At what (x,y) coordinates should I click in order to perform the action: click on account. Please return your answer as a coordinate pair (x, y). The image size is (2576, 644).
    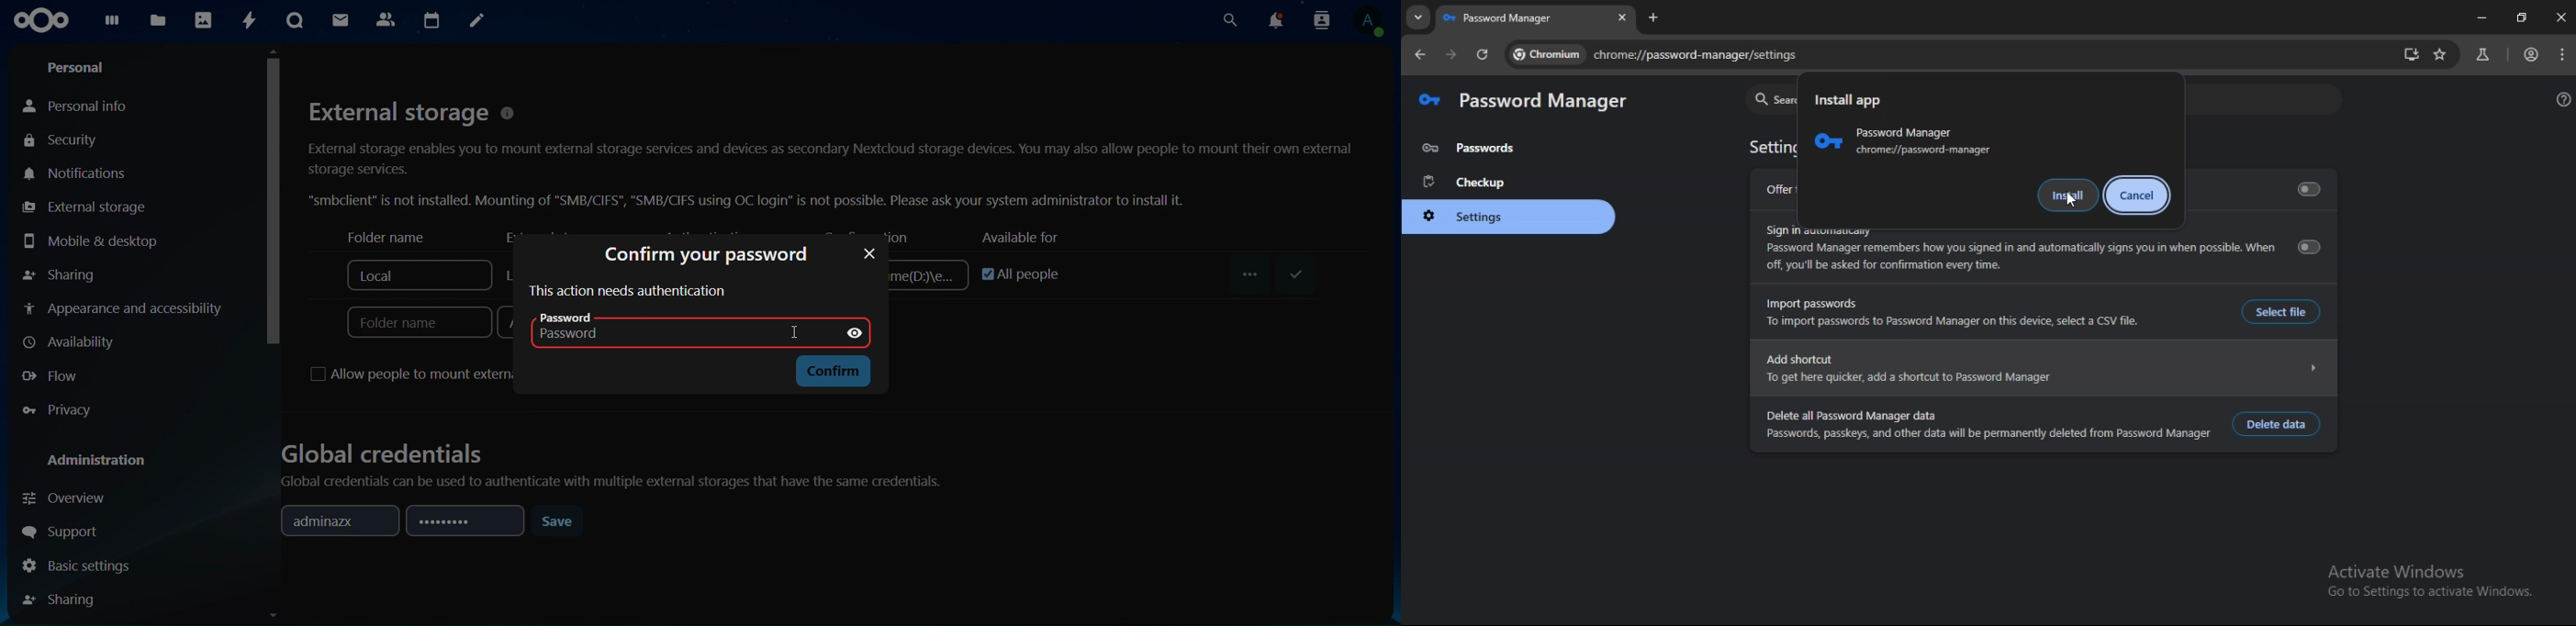
    Looking at the image, I should click on (2533, 54).